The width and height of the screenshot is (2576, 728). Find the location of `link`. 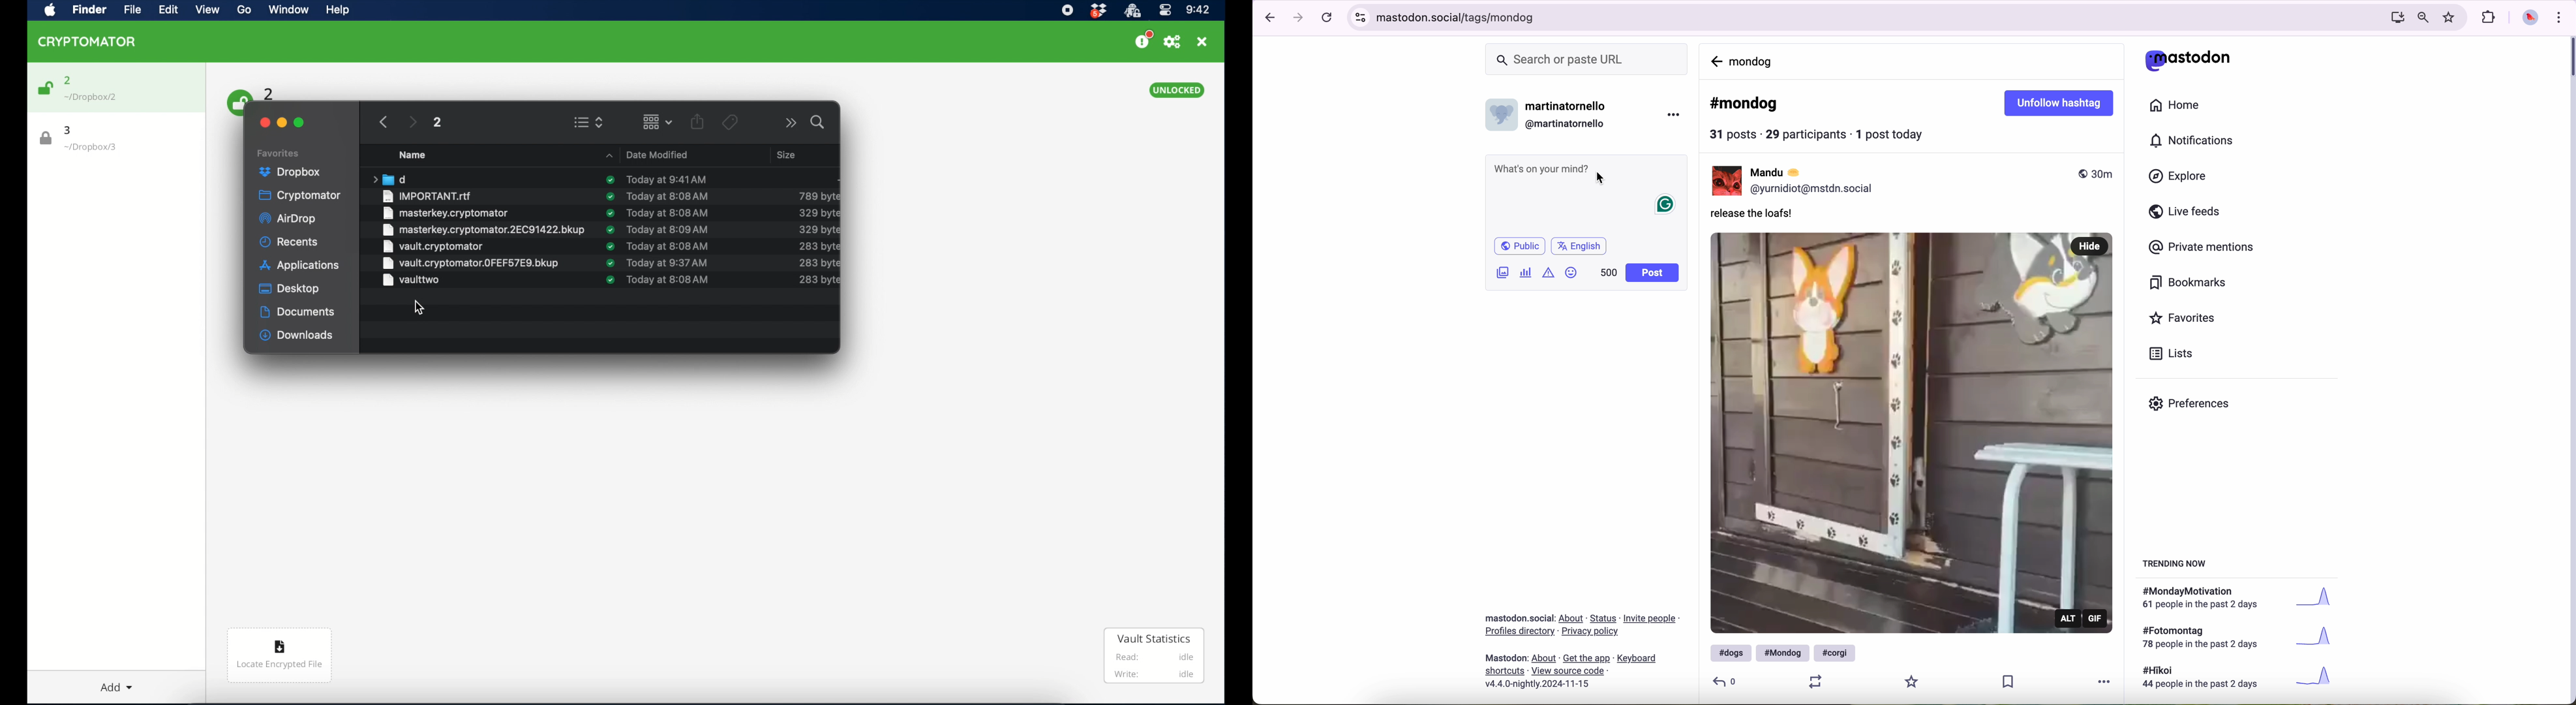

link is located at coordinates (1505, 672).